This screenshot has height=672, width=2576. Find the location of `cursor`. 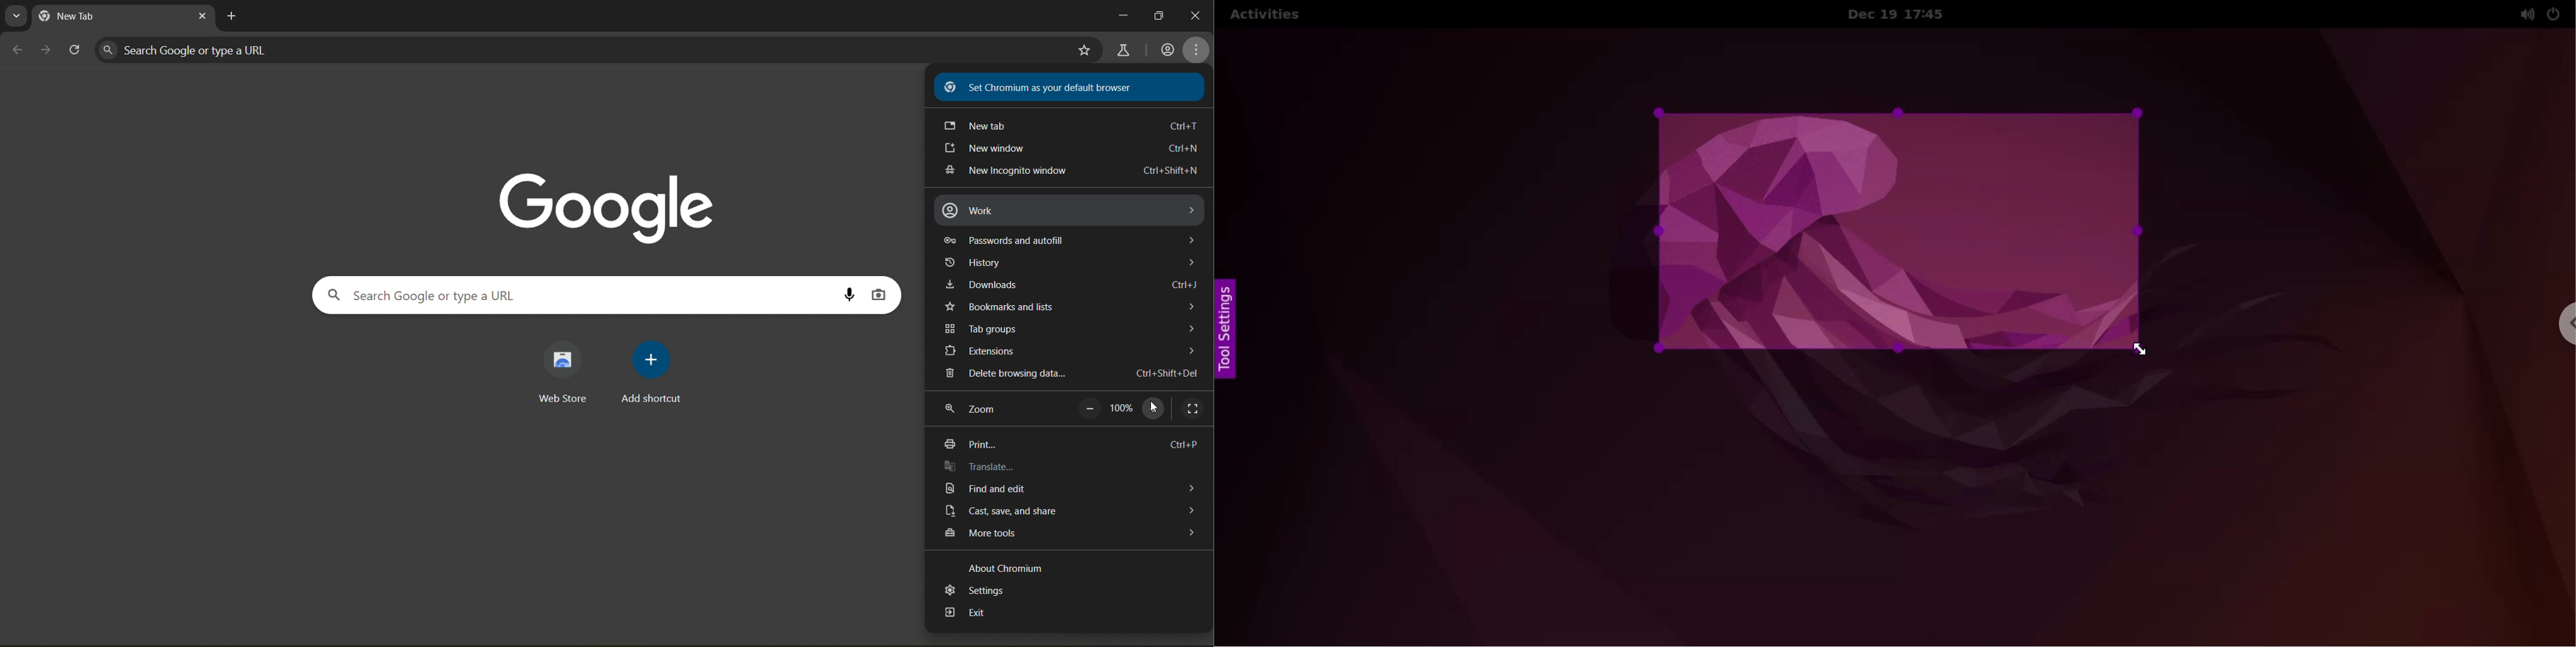

cursor is located at coordinates (2152, 350).